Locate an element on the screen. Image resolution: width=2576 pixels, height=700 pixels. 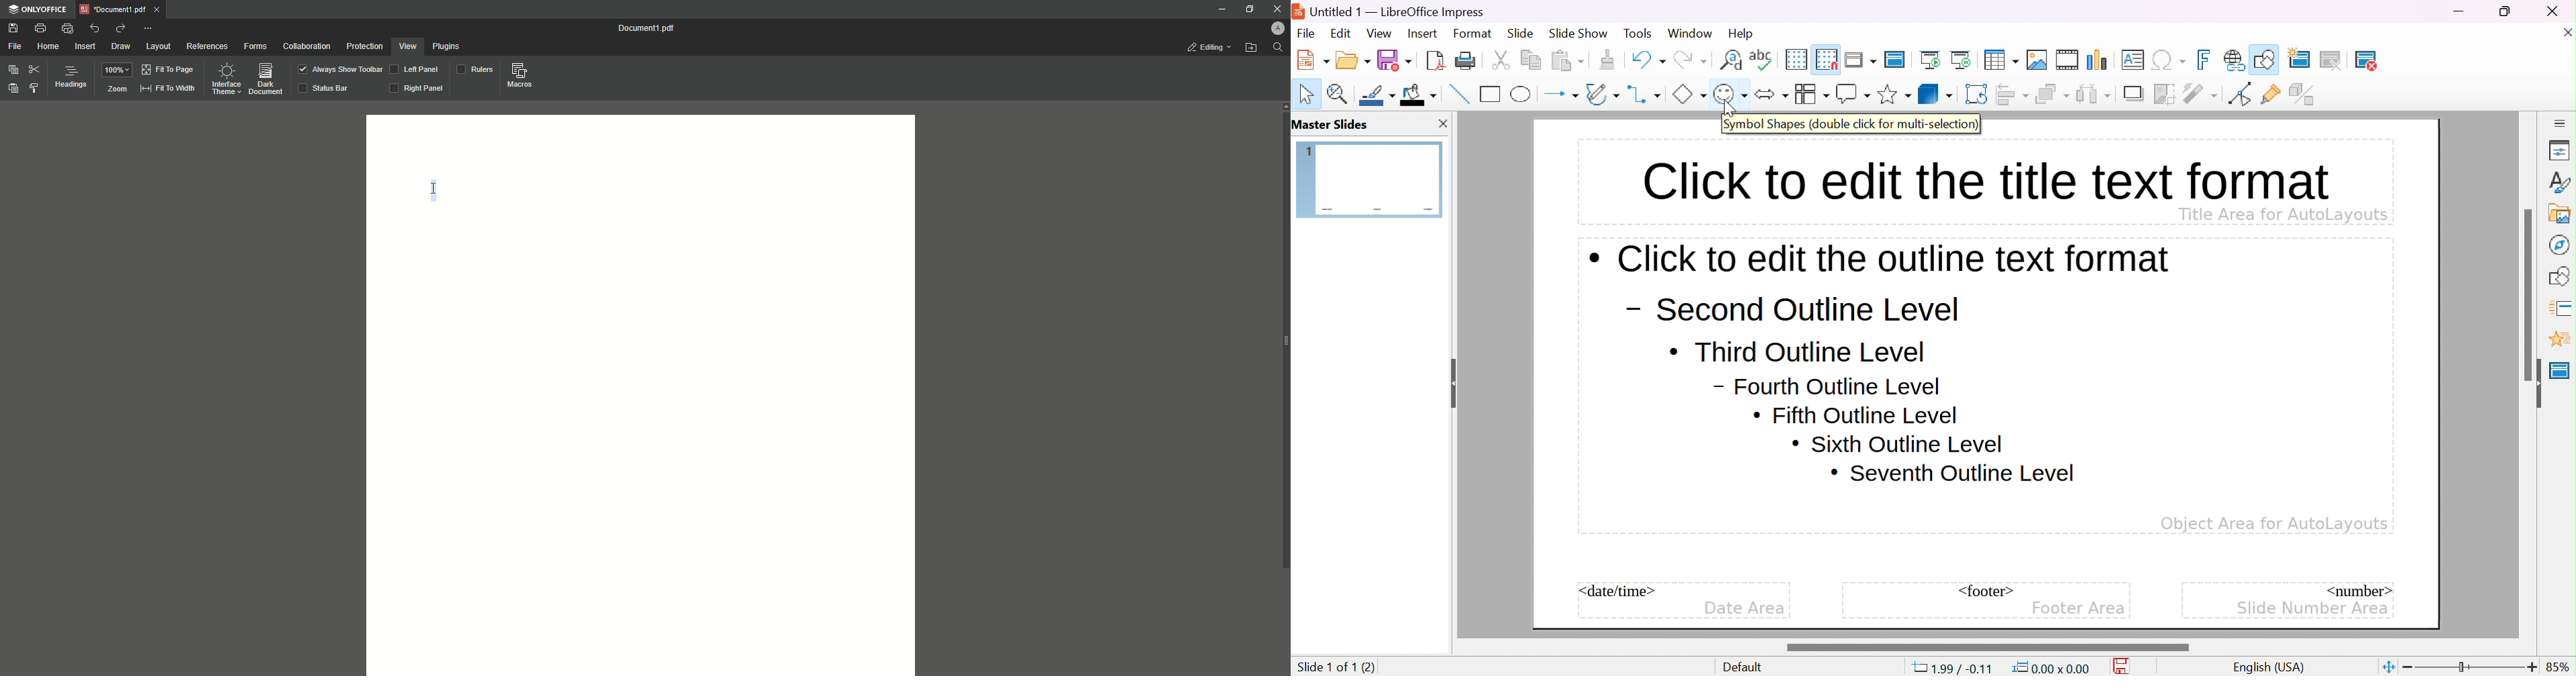
lines and arrows is located at coordinates (1561, 95).